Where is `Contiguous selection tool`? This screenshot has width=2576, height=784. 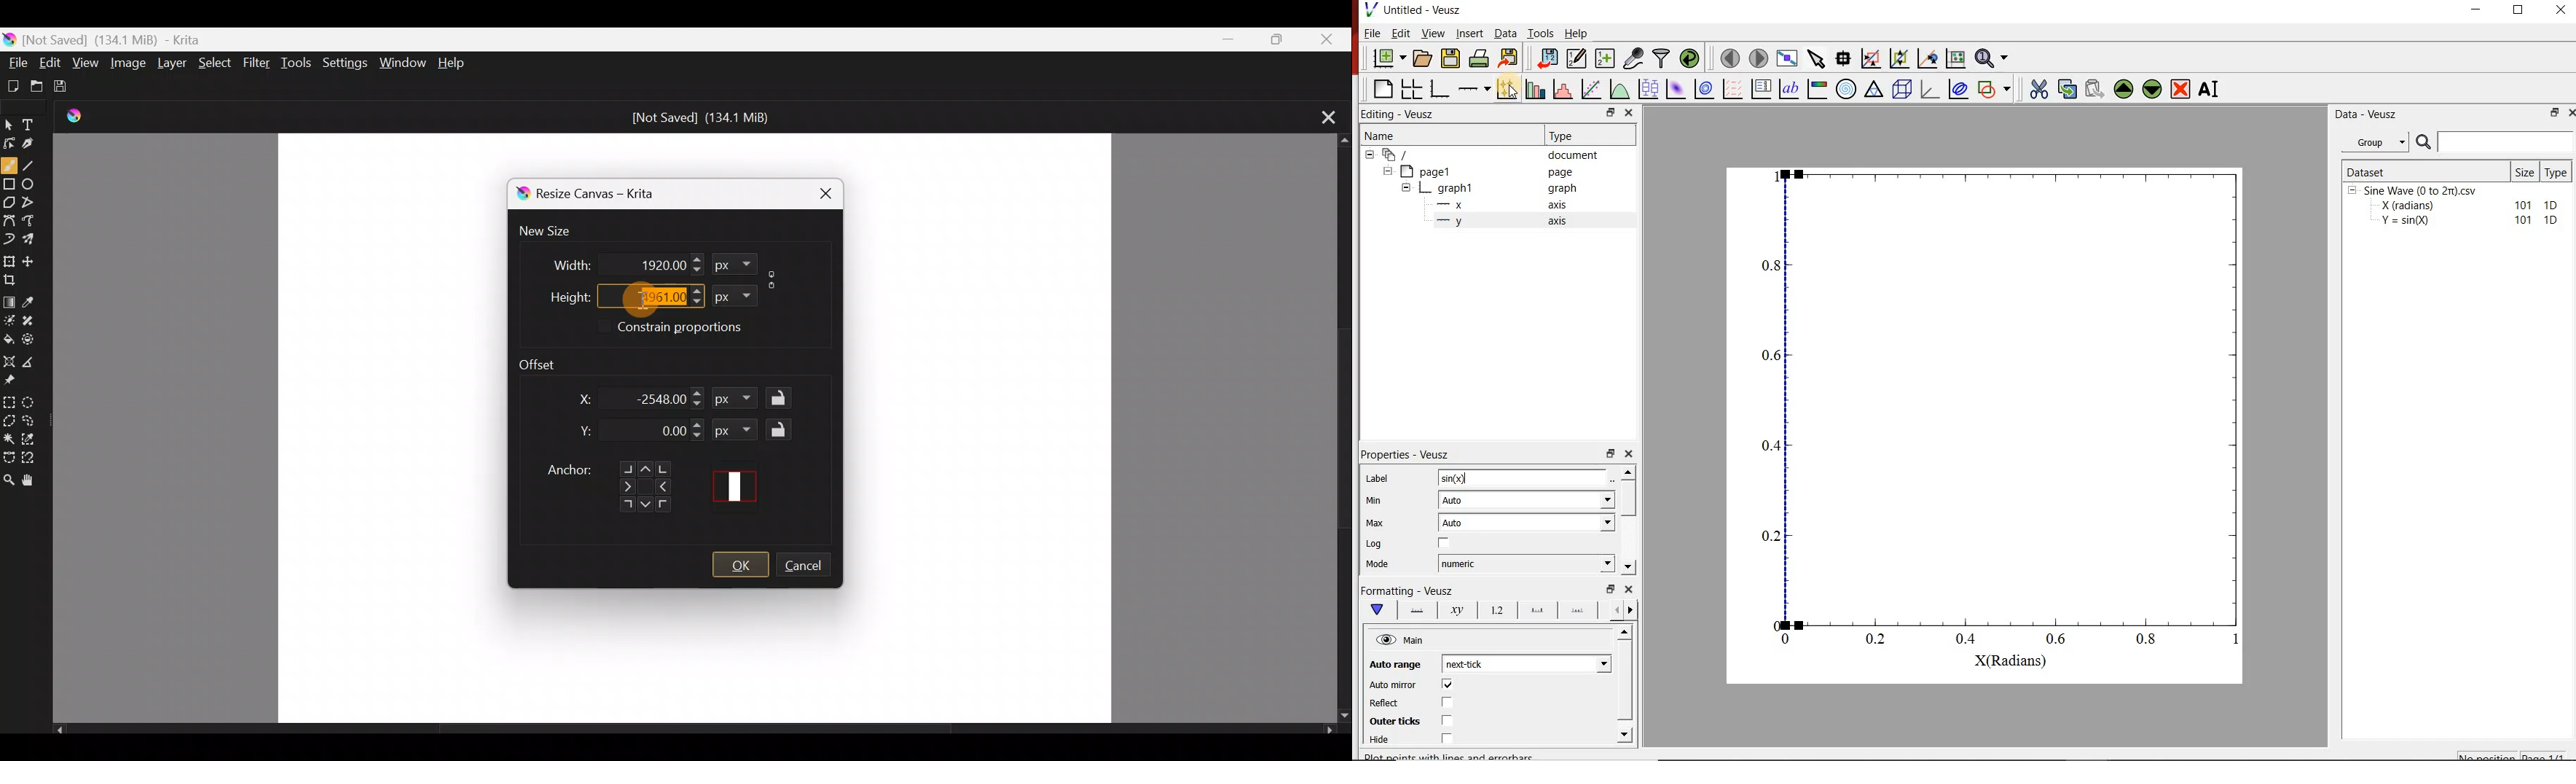 Contiguous selection tool is located at coordinates (9, 439).